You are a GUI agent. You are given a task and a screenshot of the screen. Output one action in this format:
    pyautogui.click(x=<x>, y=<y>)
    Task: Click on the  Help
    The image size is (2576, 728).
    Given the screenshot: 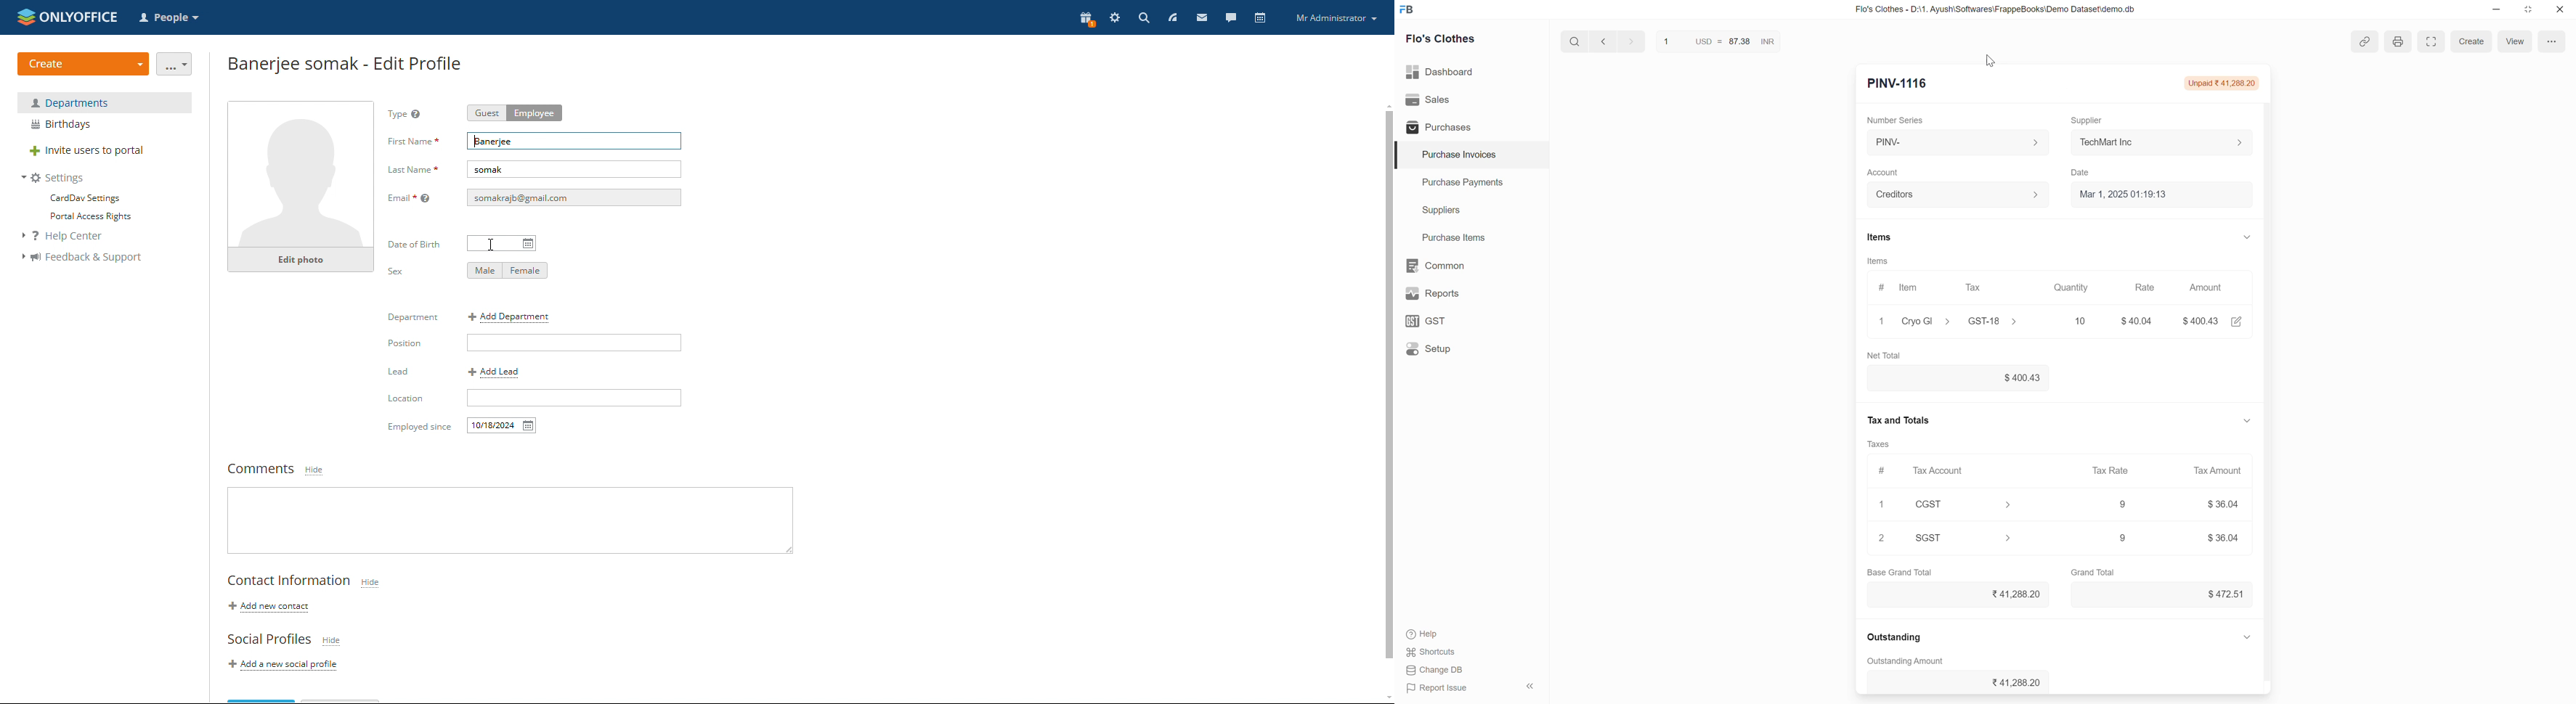 What is the action you would take?
    pyautogui.click(x=1433, y=635)
    